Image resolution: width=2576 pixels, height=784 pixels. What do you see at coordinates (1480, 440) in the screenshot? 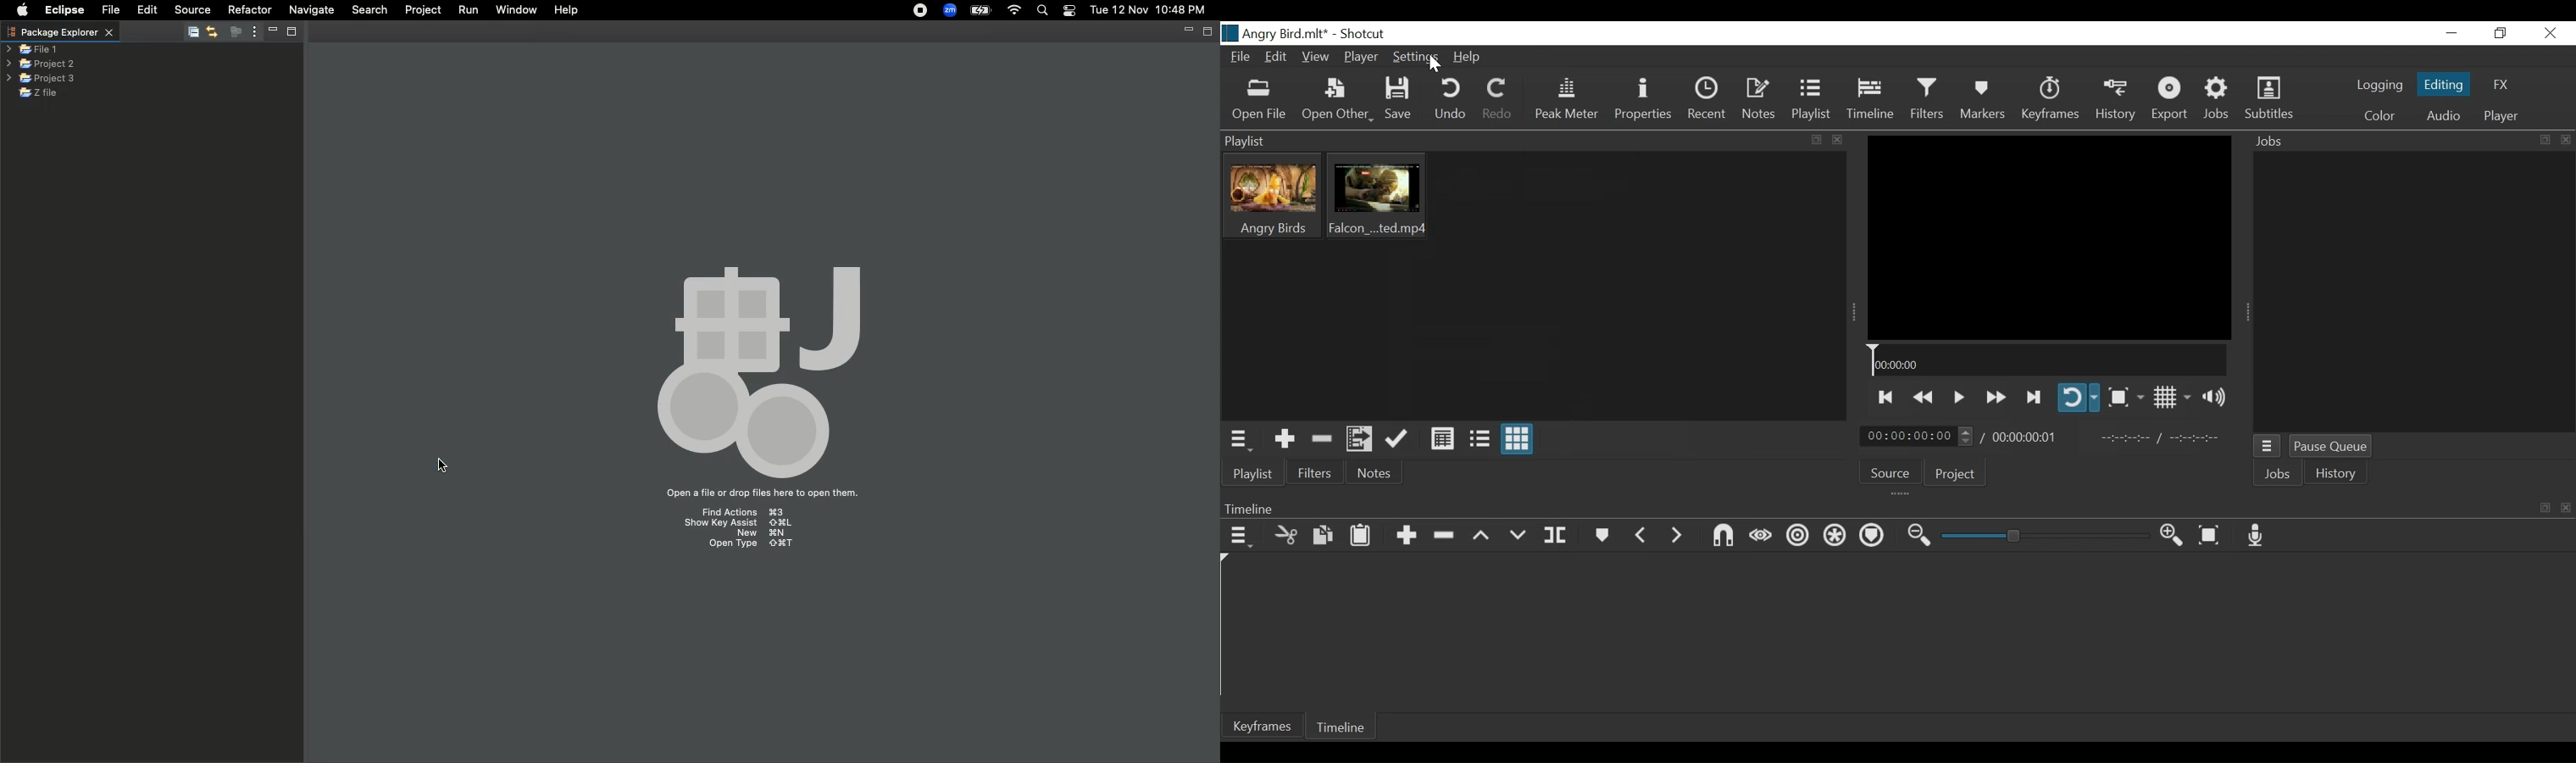
I see `View as Files` at bounding box center [1480, 440].